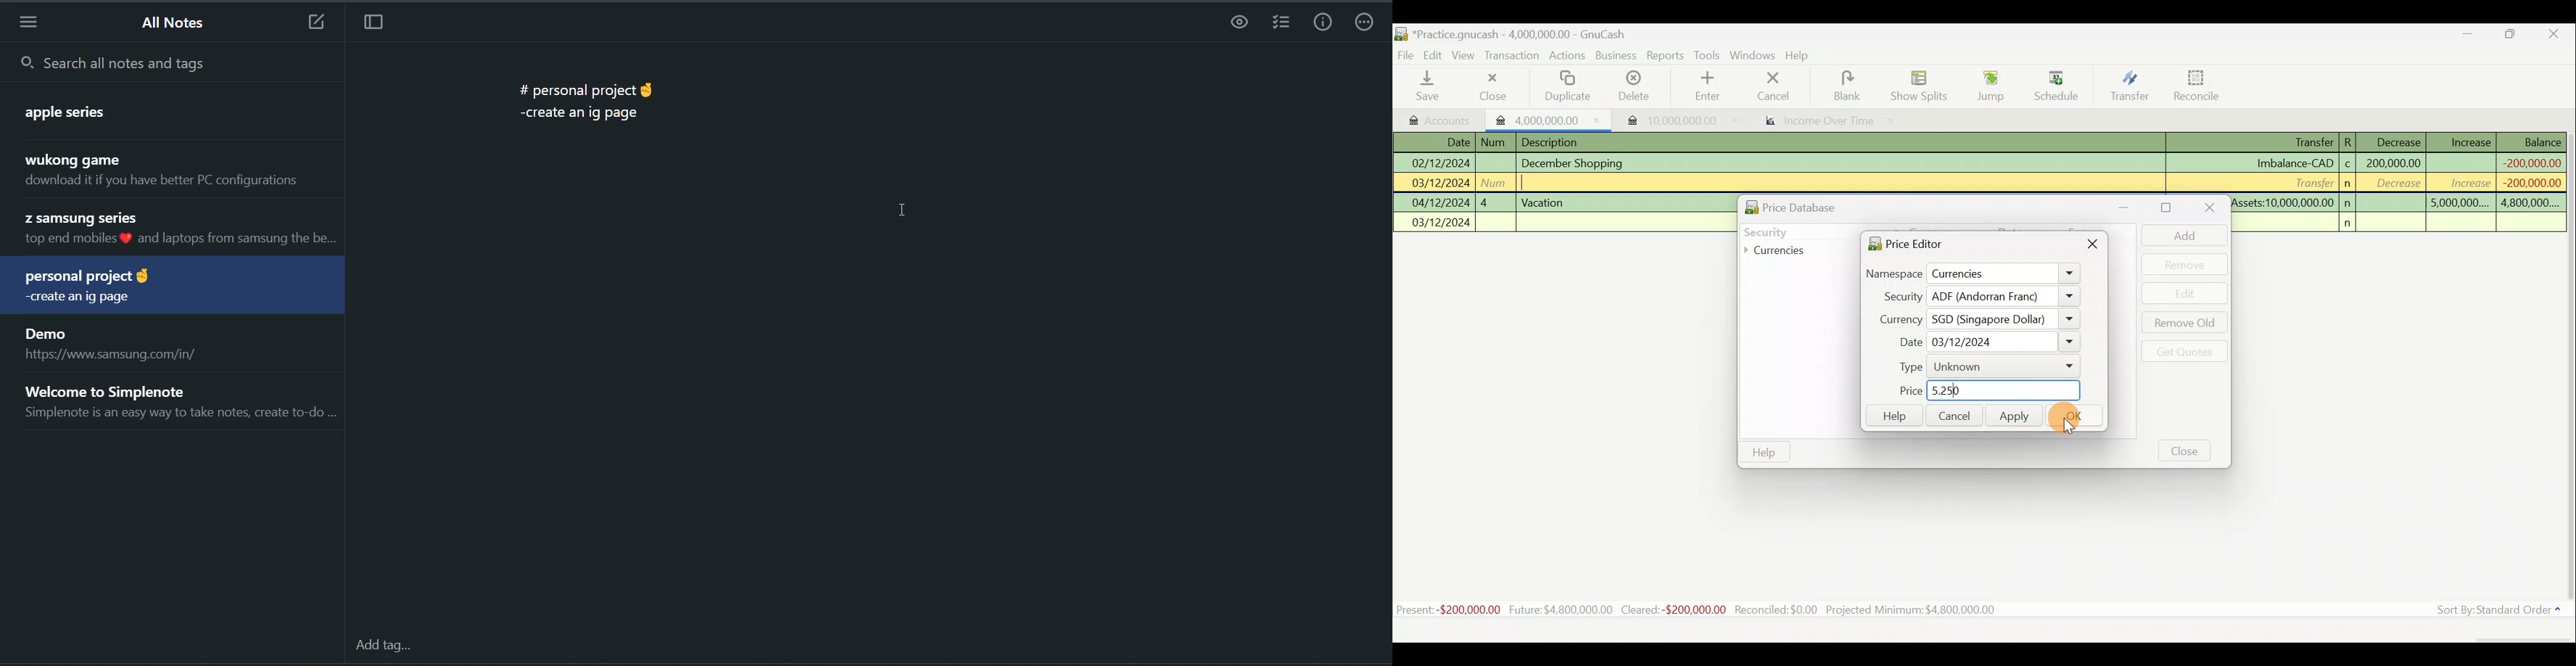 The image size is (2576, 672). What do you see at coordinates (2532, 142) in the screenshot?
I see `Balance` at bounding box center [2532, 142].